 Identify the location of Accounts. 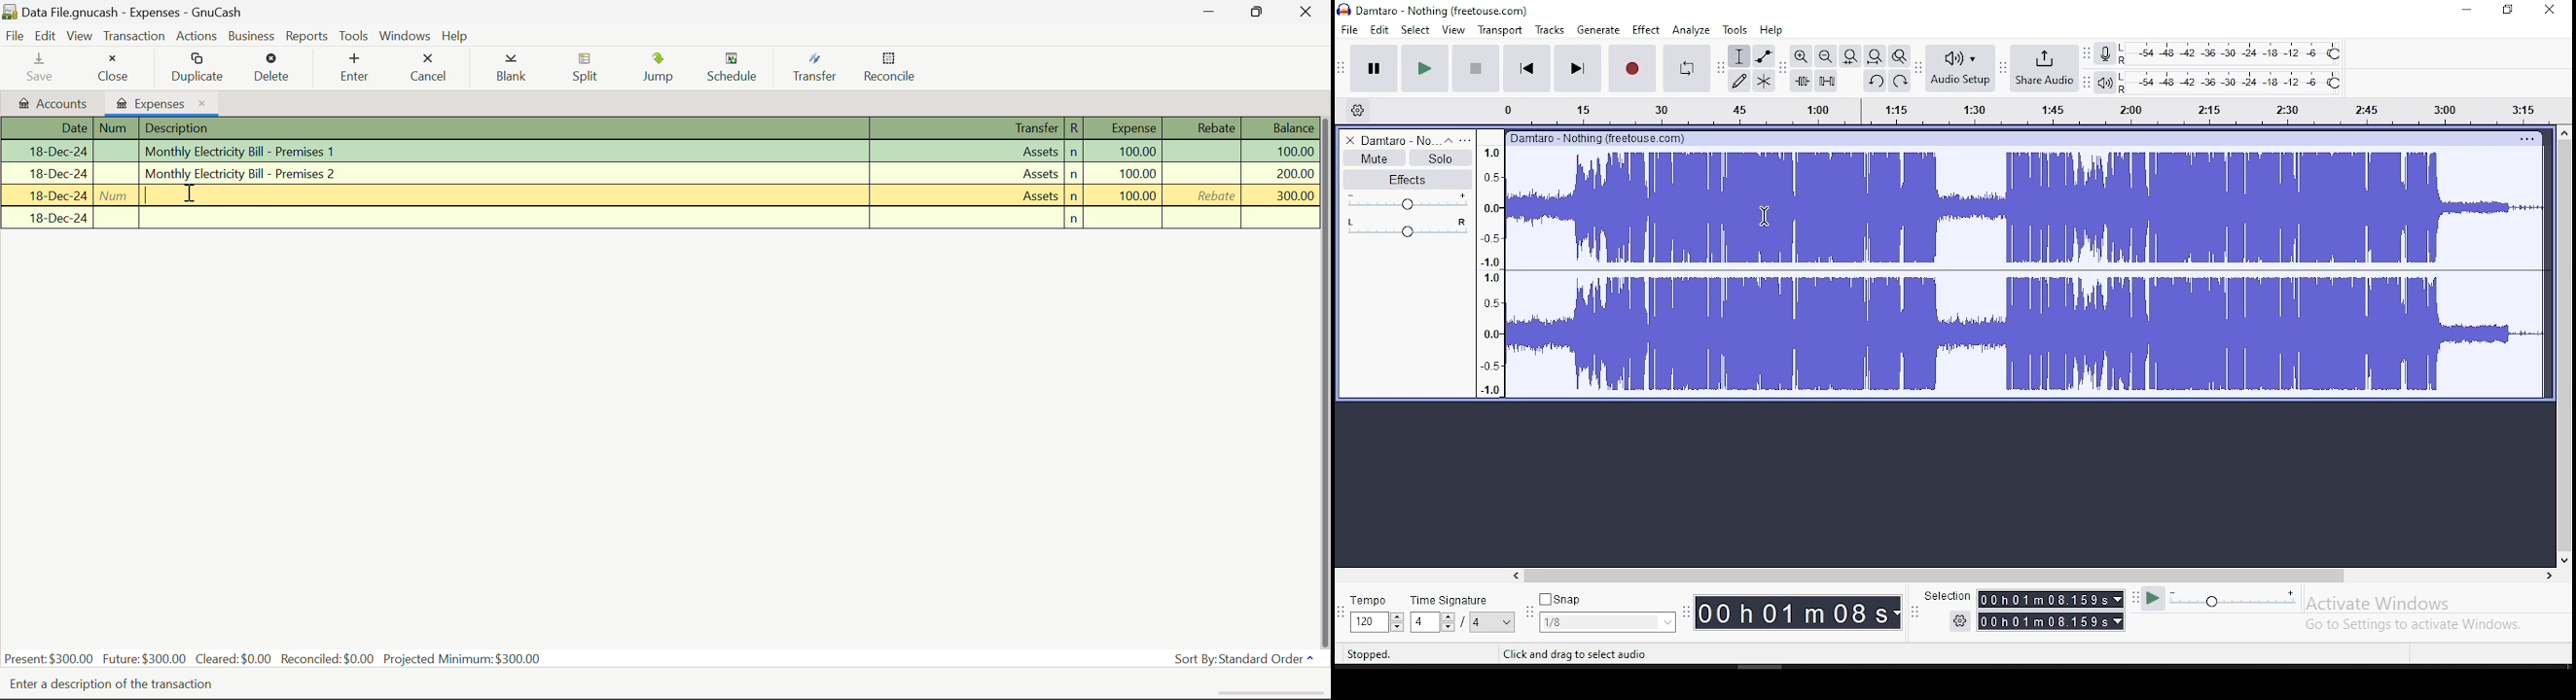
(50, 103).